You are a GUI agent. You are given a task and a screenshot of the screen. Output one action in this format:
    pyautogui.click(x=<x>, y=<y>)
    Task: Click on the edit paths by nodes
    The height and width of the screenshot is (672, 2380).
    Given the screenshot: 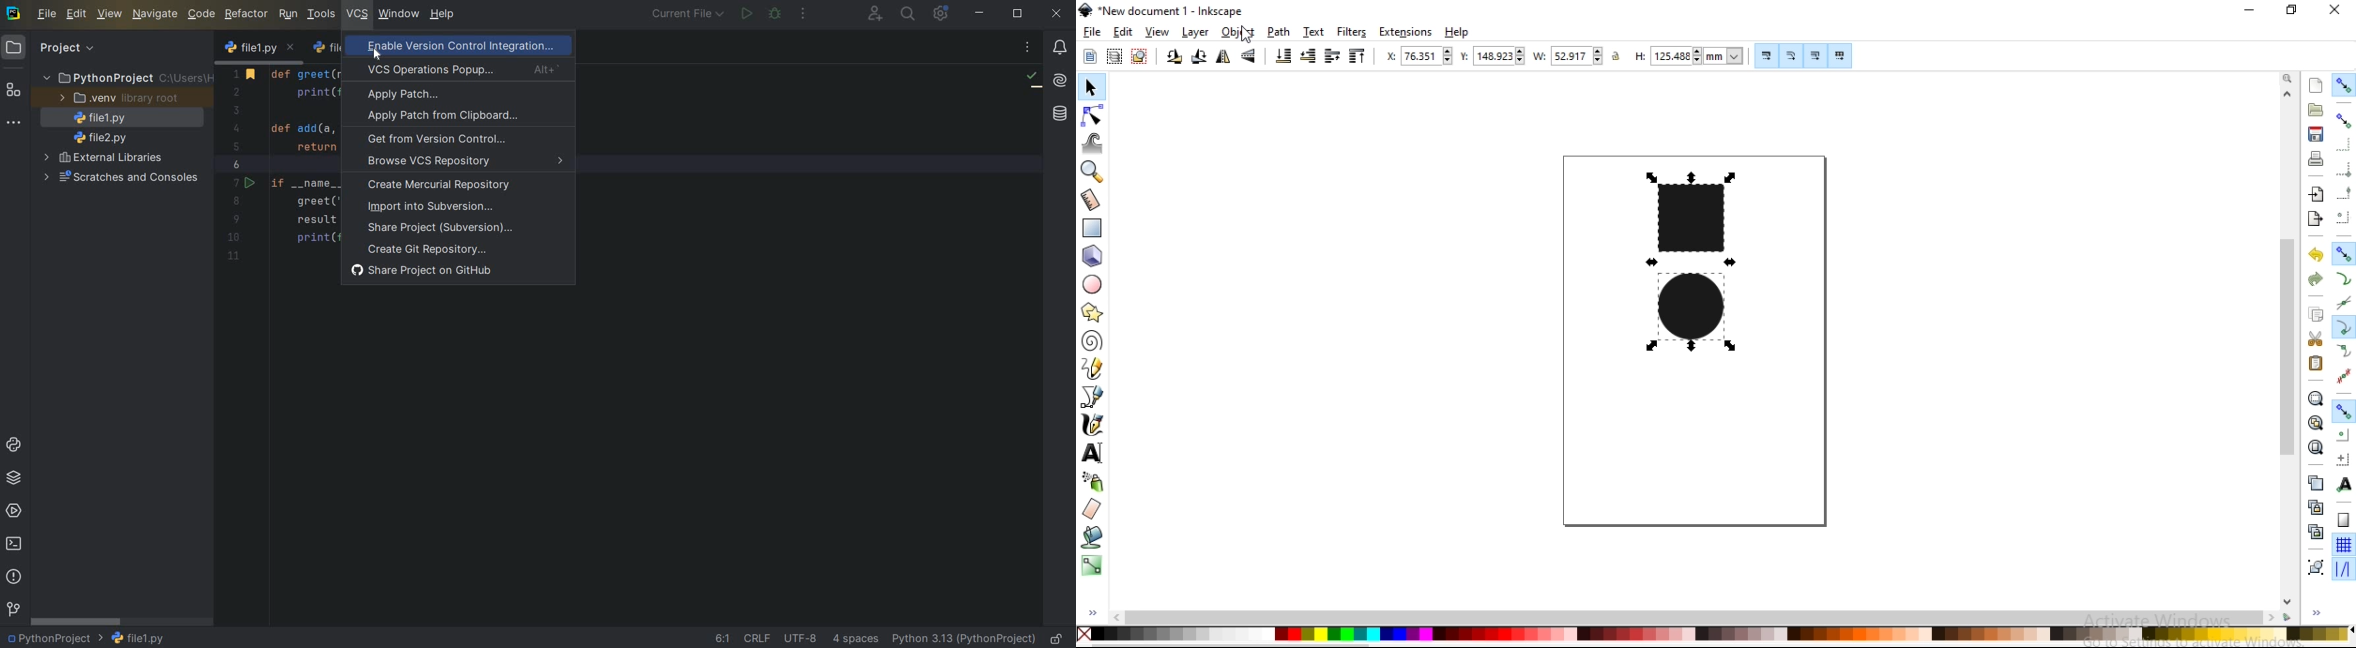 What is the action you would take?
    pyautogui.click(x=1095, y=116)
    